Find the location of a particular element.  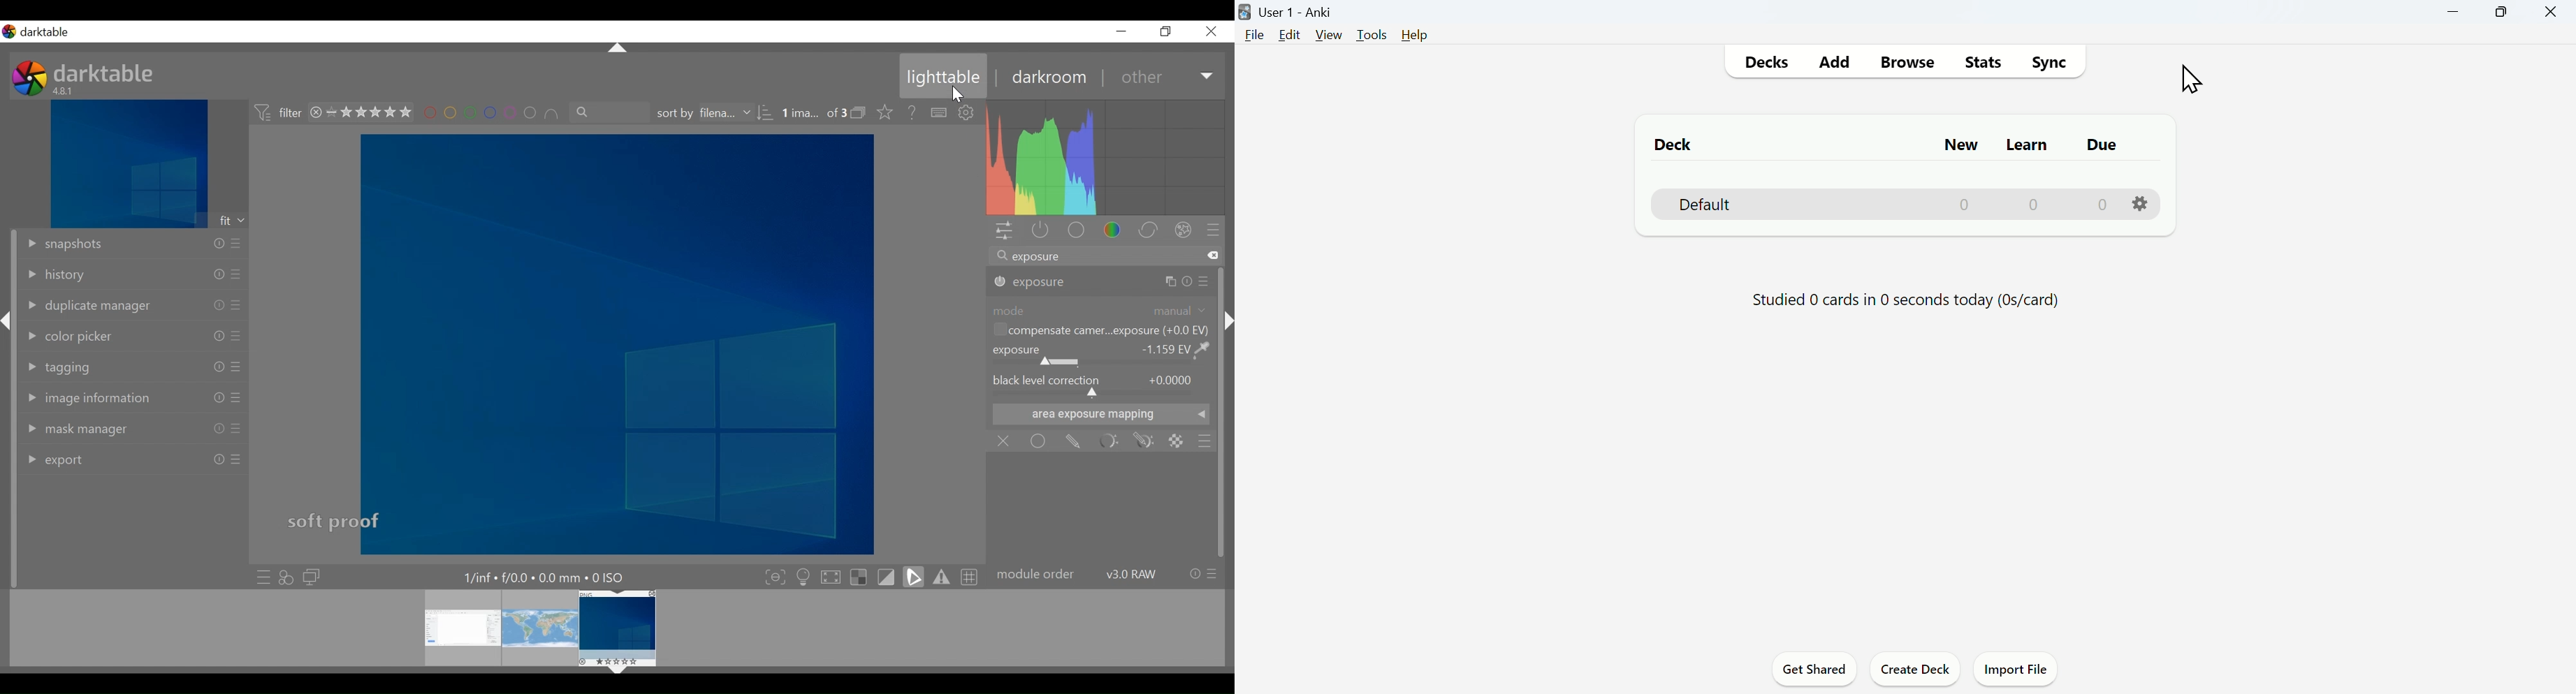

Deck is located at coordinates (1909, 204).